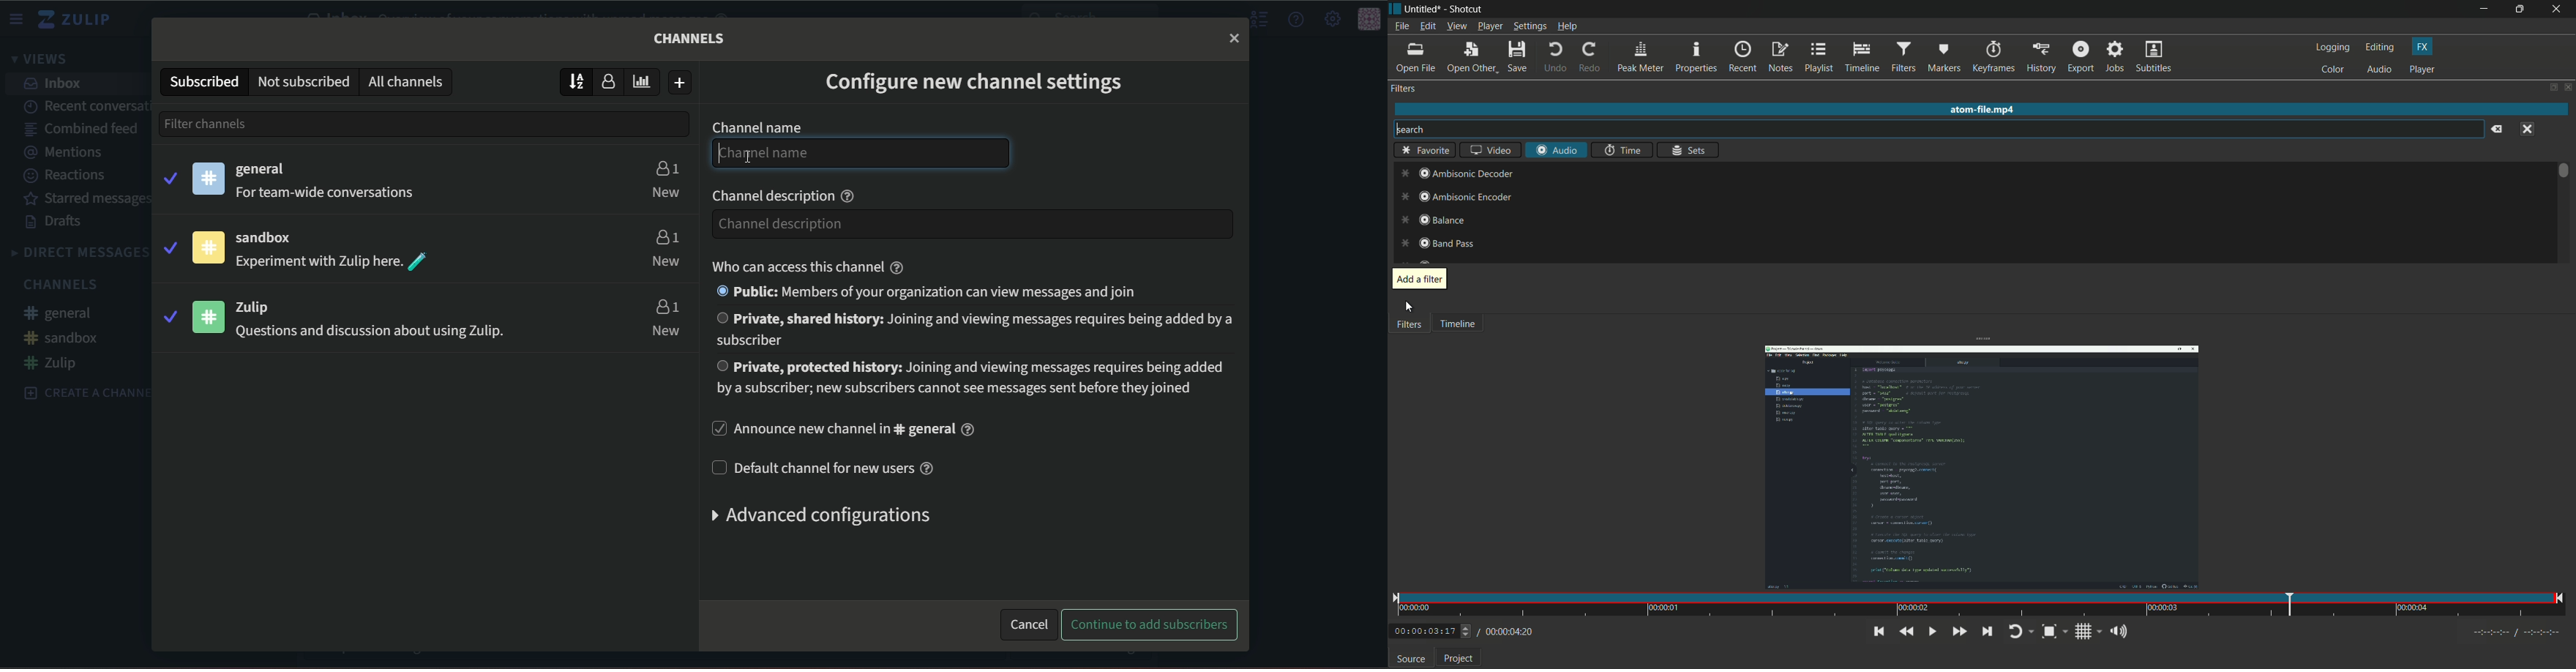  I want to click on 0:00:03:17 (current time), so click(1431, 629).